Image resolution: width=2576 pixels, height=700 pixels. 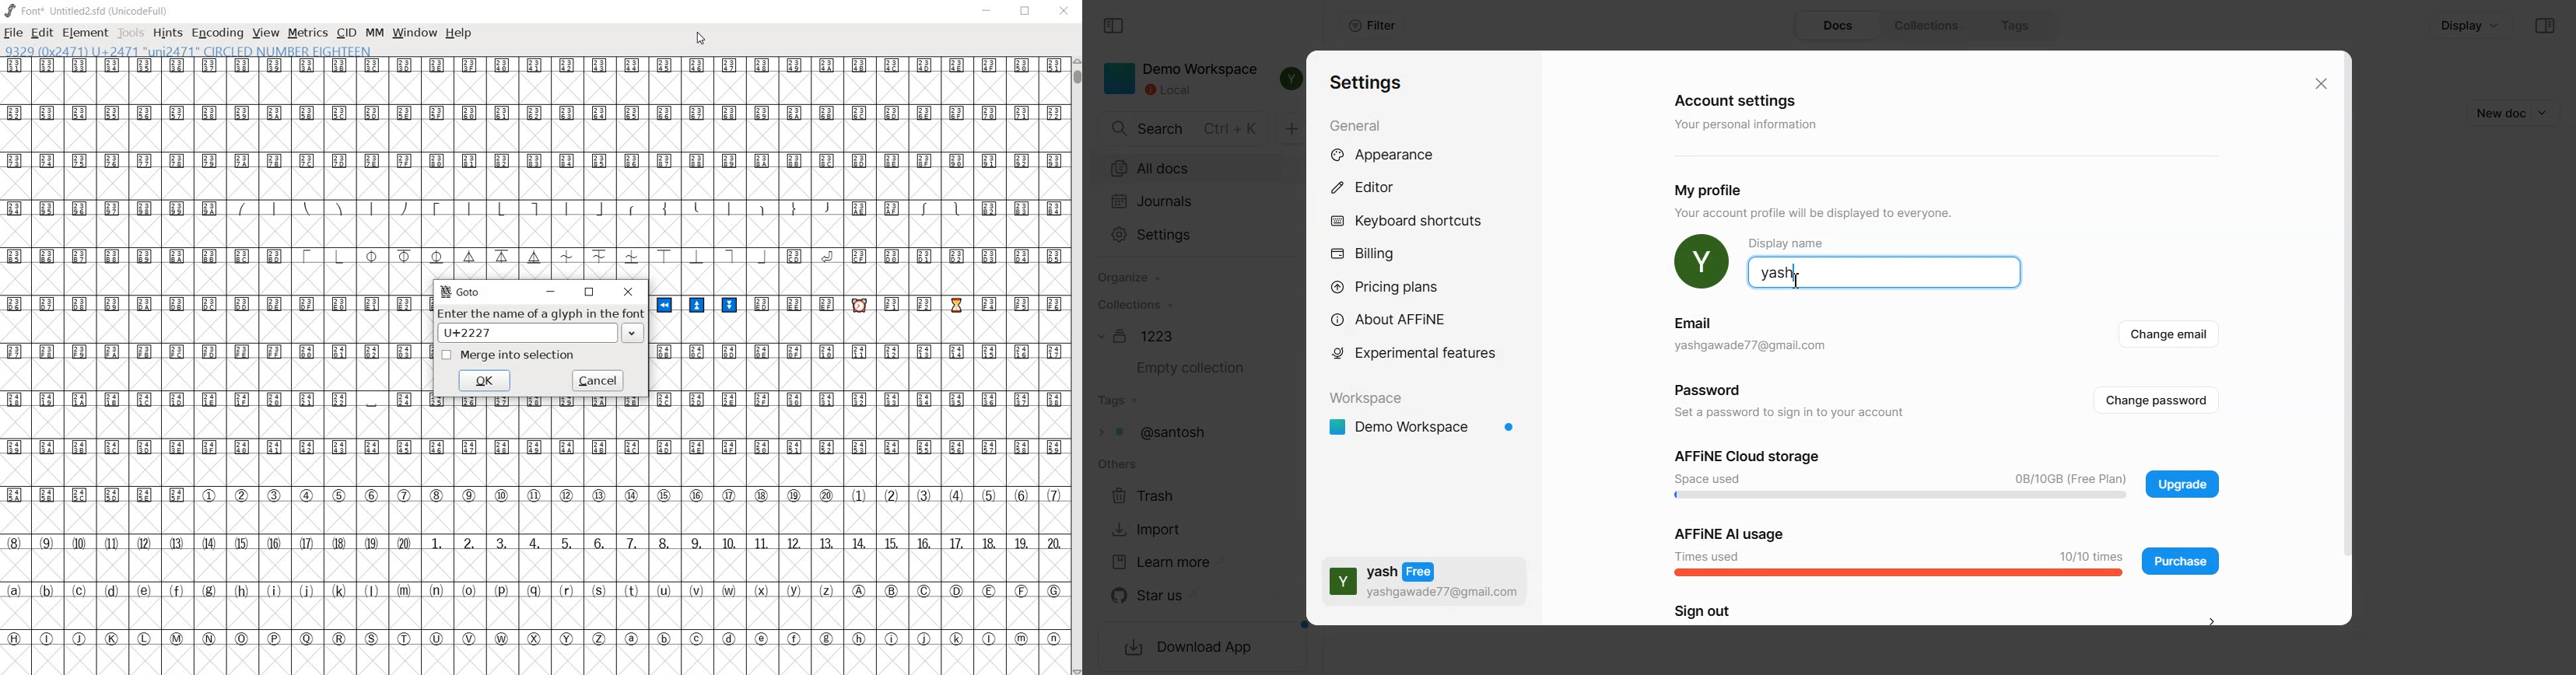 I want to click on Collapse sidebar, so click(x=2545, y=26).